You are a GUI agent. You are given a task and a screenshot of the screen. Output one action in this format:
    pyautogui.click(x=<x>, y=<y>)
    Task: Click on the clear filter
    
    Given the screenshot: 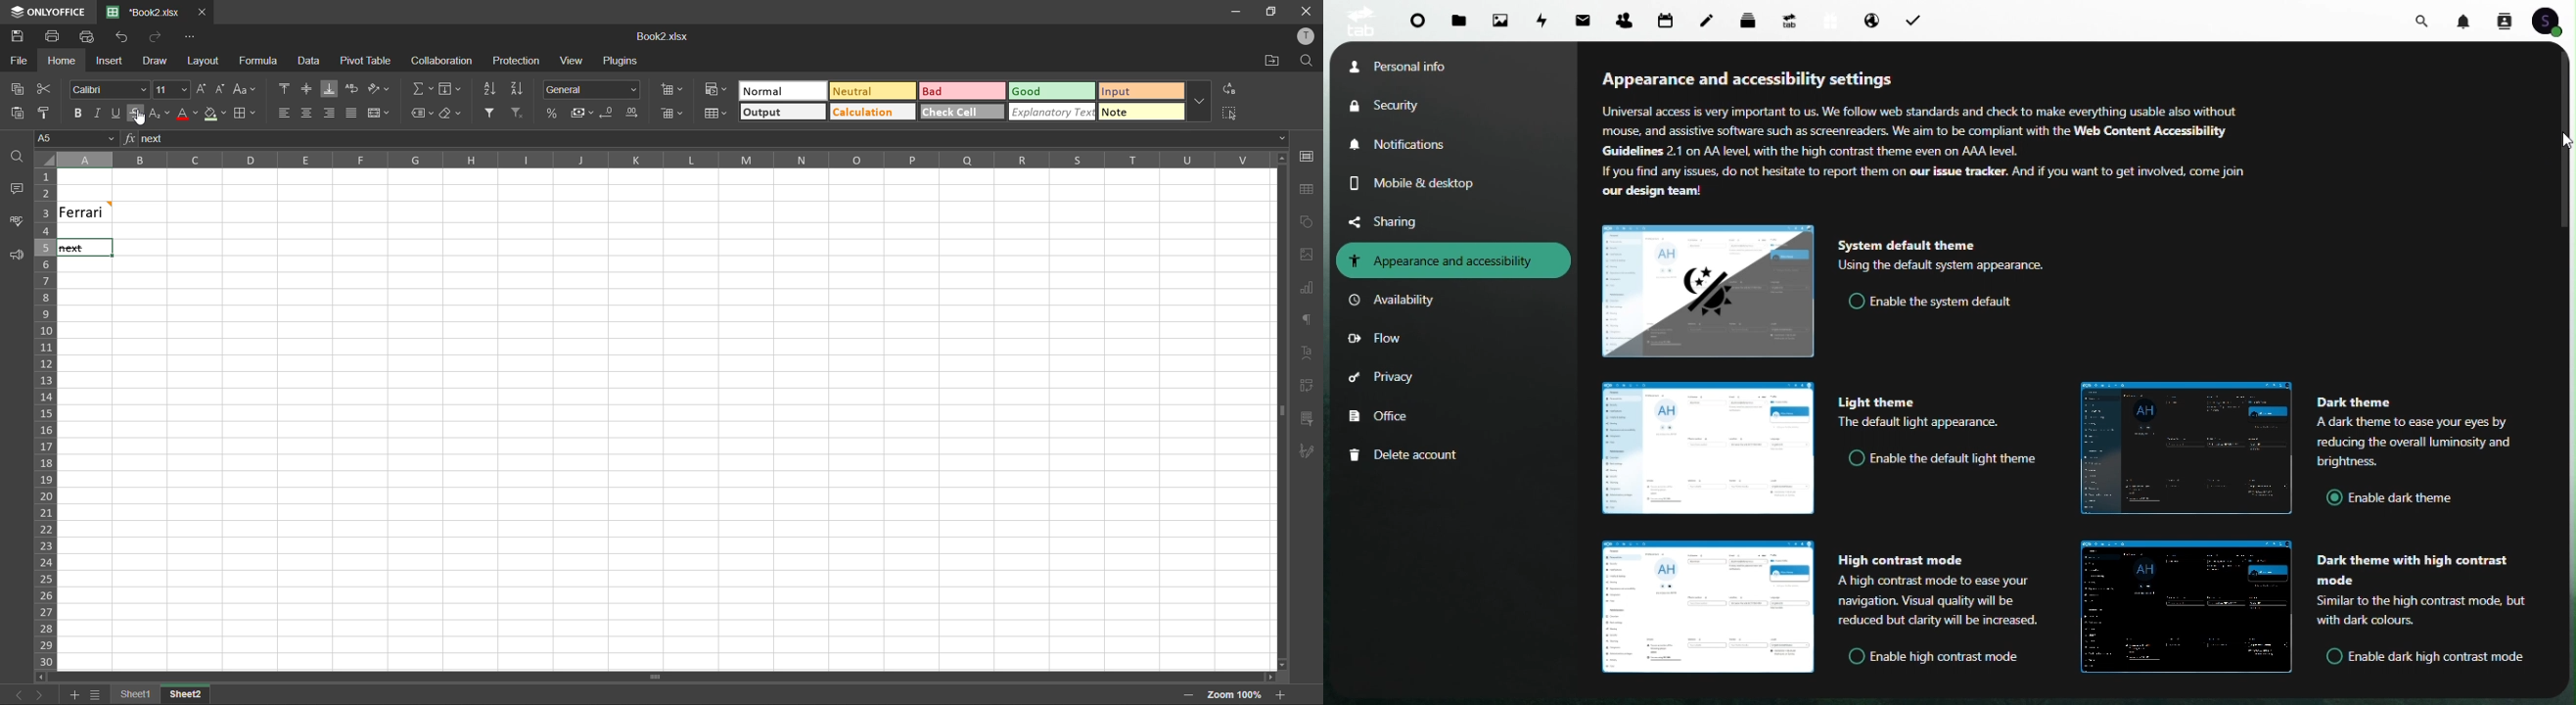 What is the action you would take?
    pyautogui.click(x=518, y=115)
    